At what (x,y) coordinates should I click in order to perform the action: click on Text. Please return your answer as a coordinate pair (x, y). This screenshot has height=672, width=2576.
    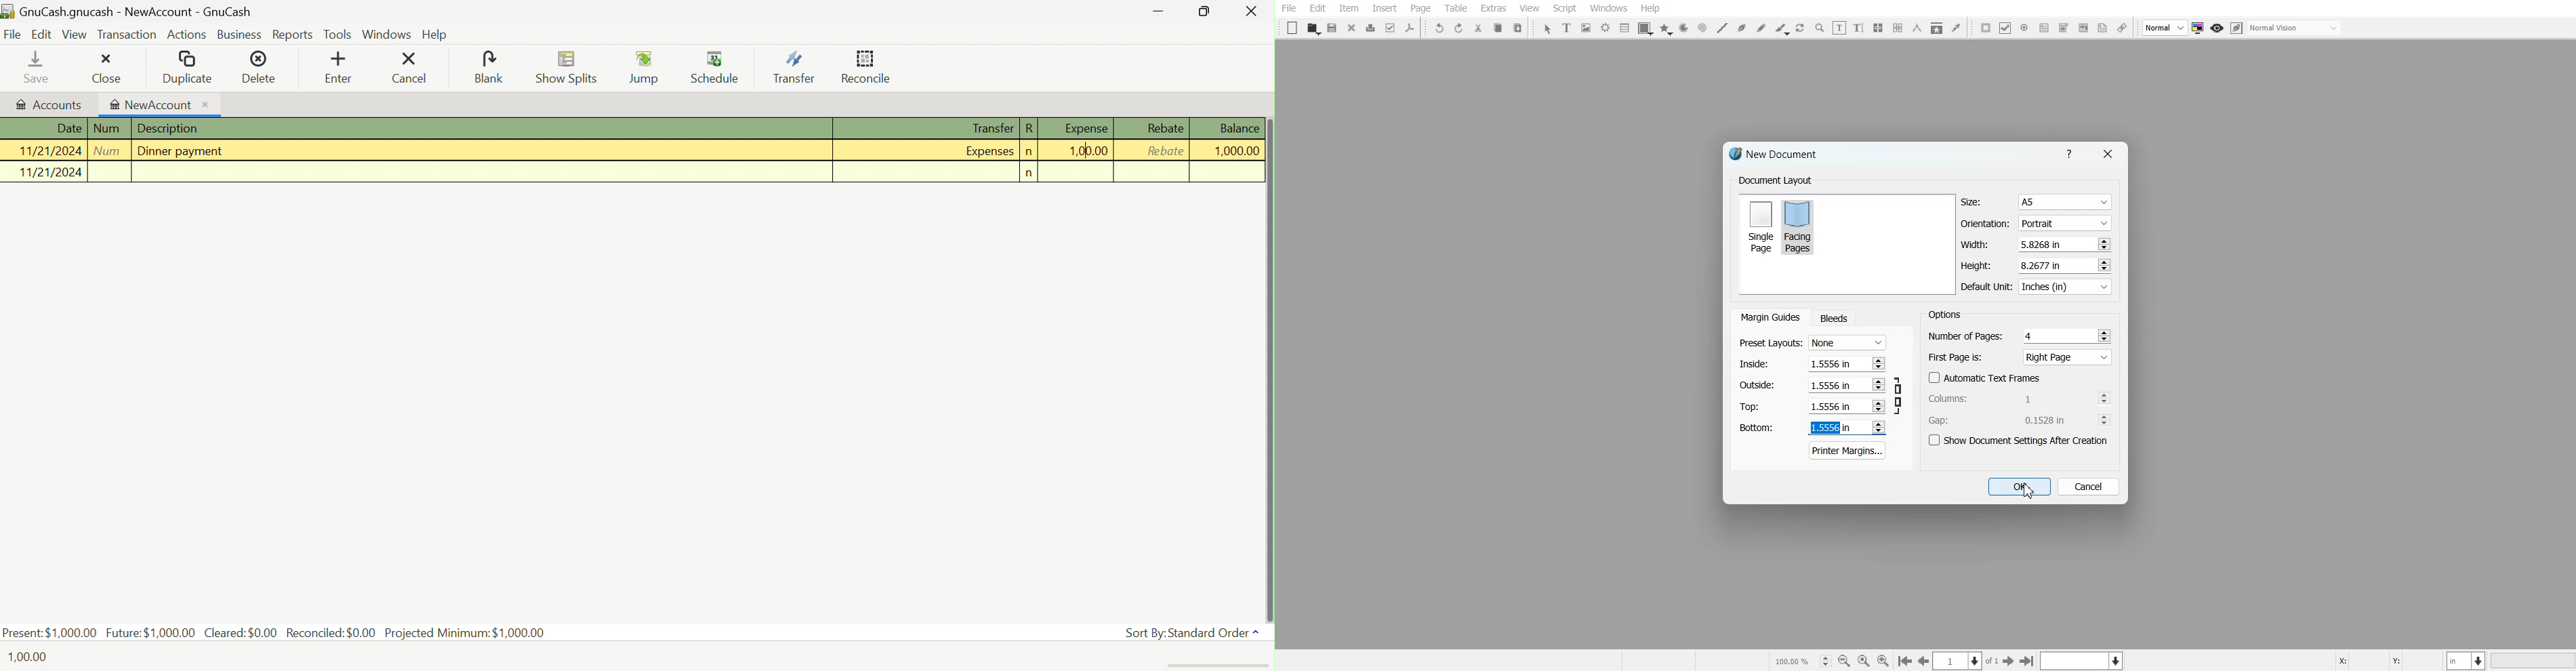
    Looking at the image, I should click on (1944, 314).